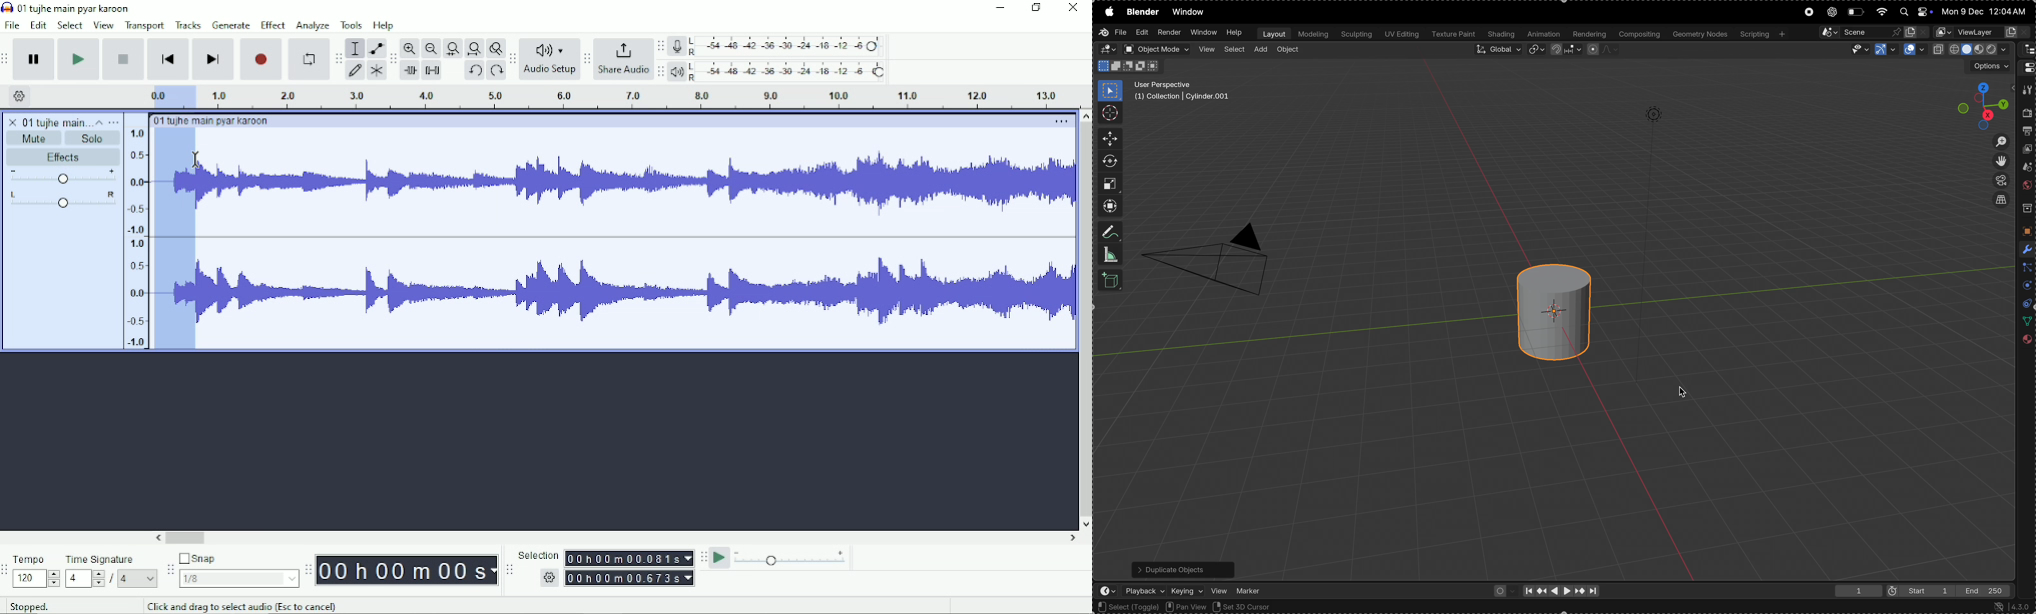  What do you see at coordinates (407, 570) in the screenshot?
I see `00 h 00 m 00s` at bounding box center [407, 570].